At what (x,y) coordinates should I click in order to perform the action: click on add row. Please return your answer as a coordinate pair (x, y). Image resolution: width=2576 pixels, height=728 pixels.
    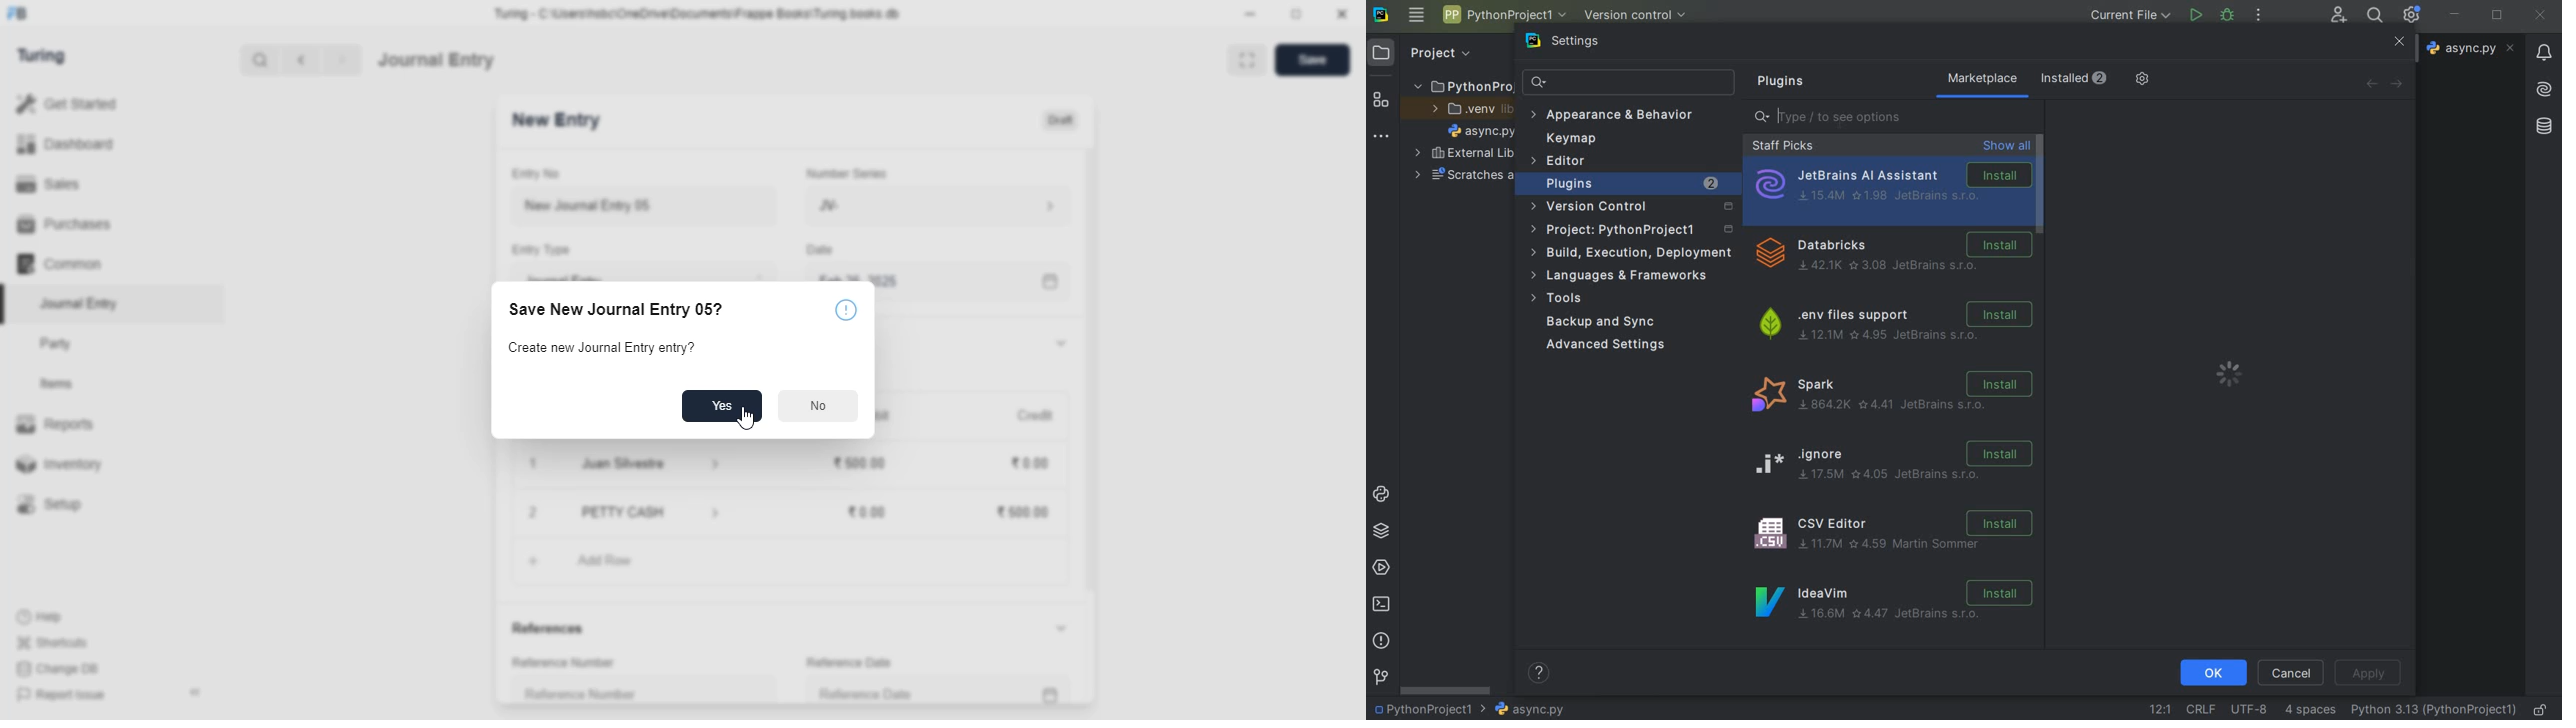
    Looking at the image, I should click on (605, 561).